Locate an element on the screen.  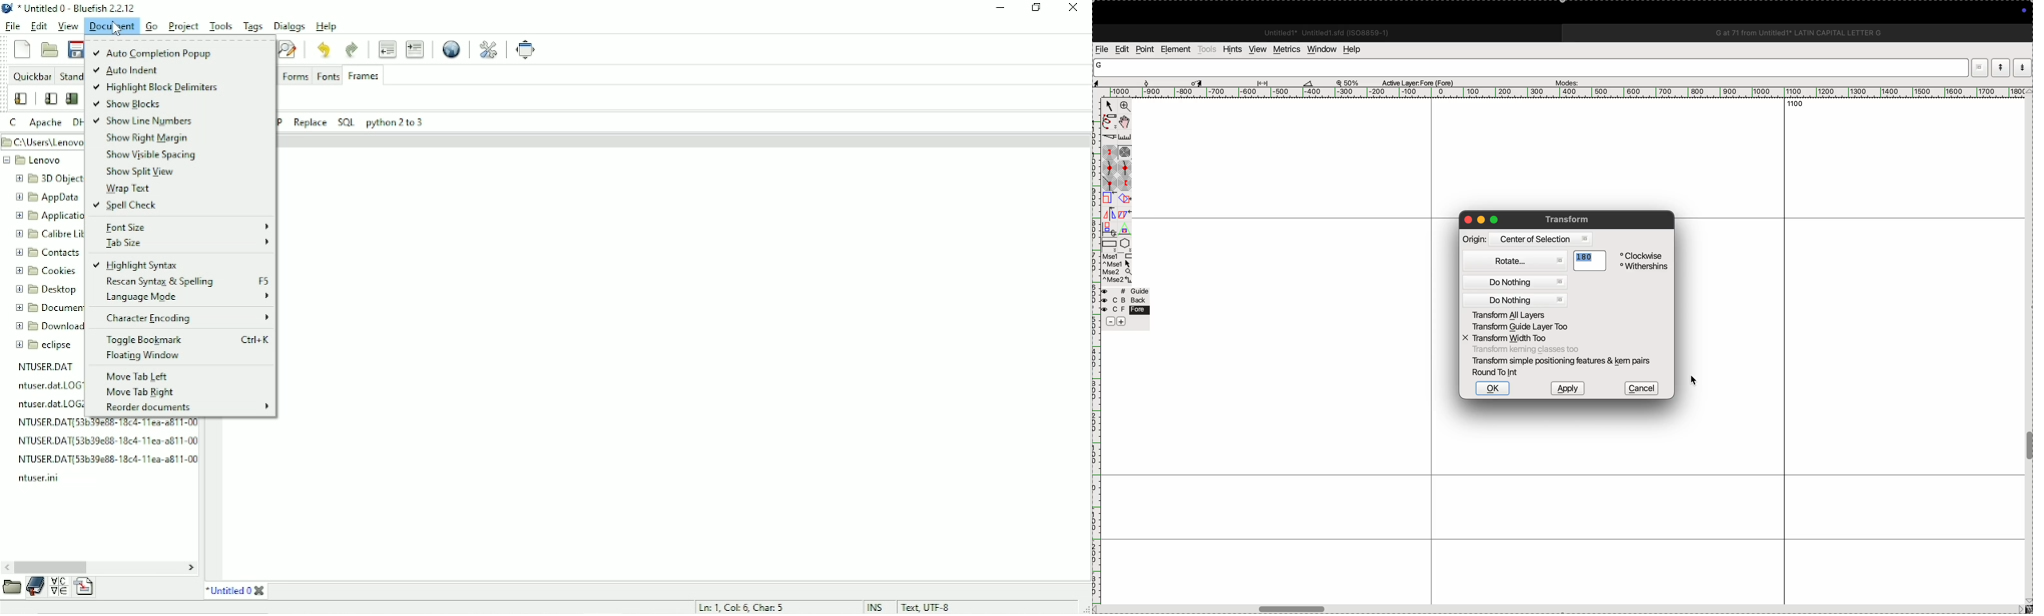
left mouse button is located at coordinates (1118, 256).